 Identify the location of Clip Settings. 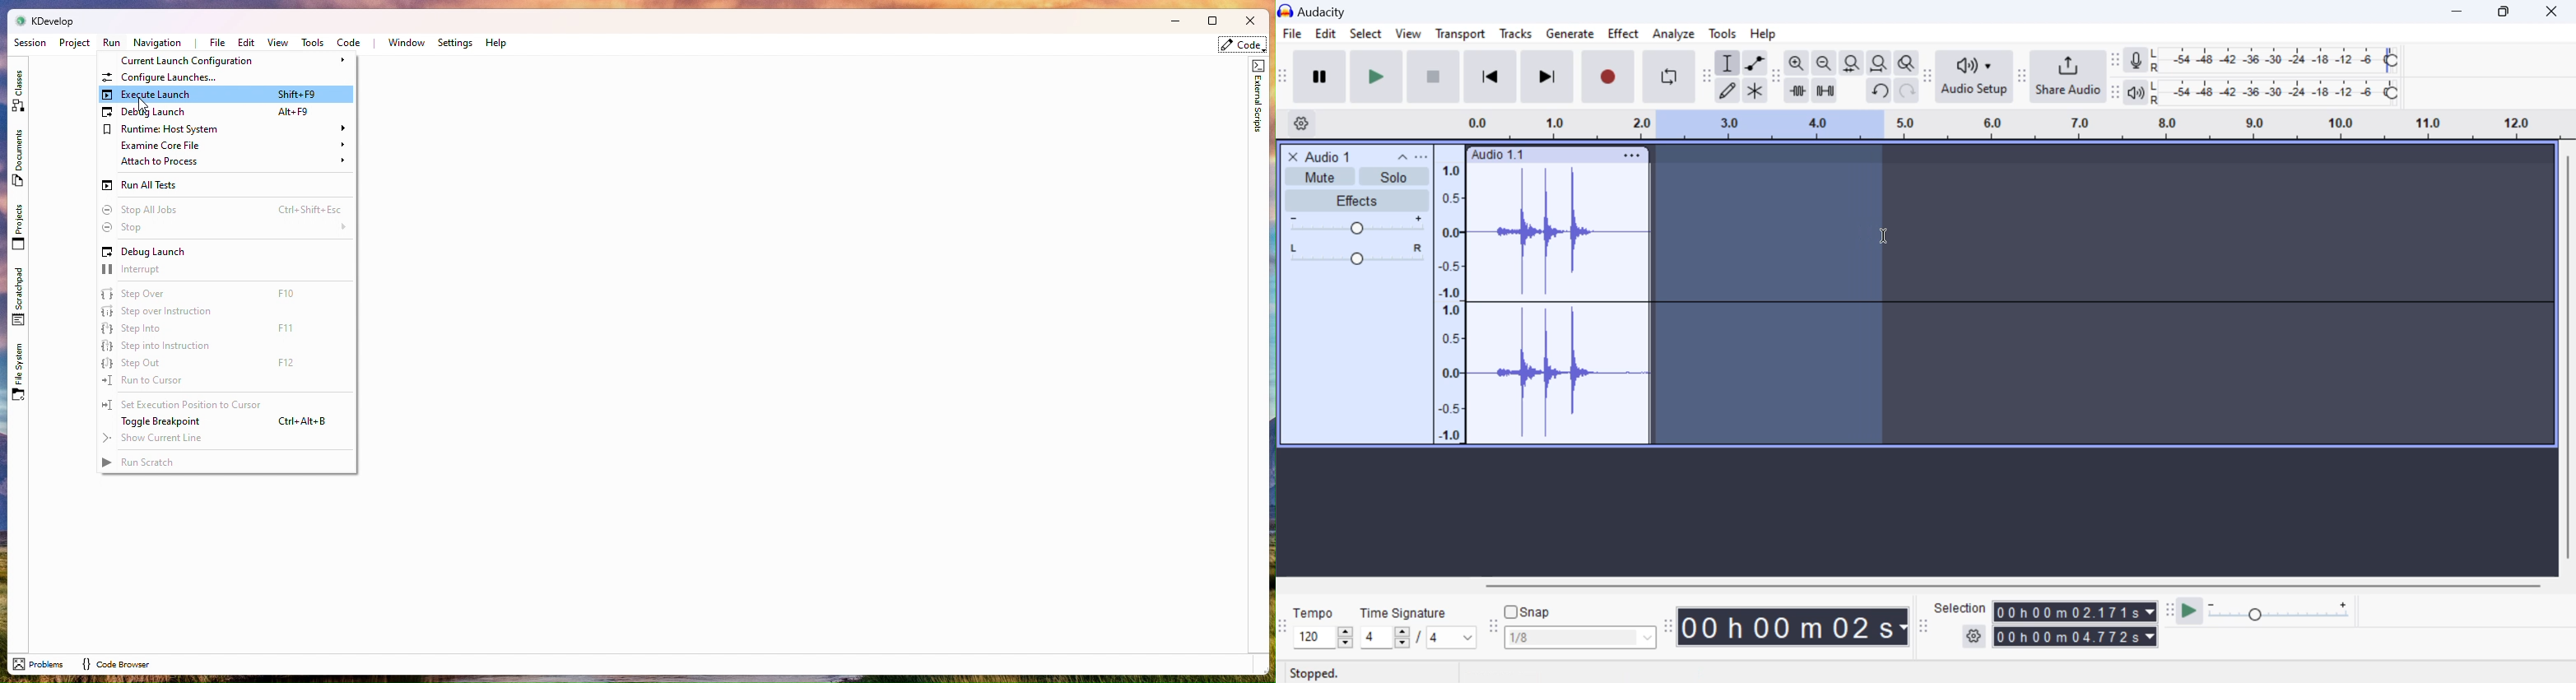
(1632, 155).